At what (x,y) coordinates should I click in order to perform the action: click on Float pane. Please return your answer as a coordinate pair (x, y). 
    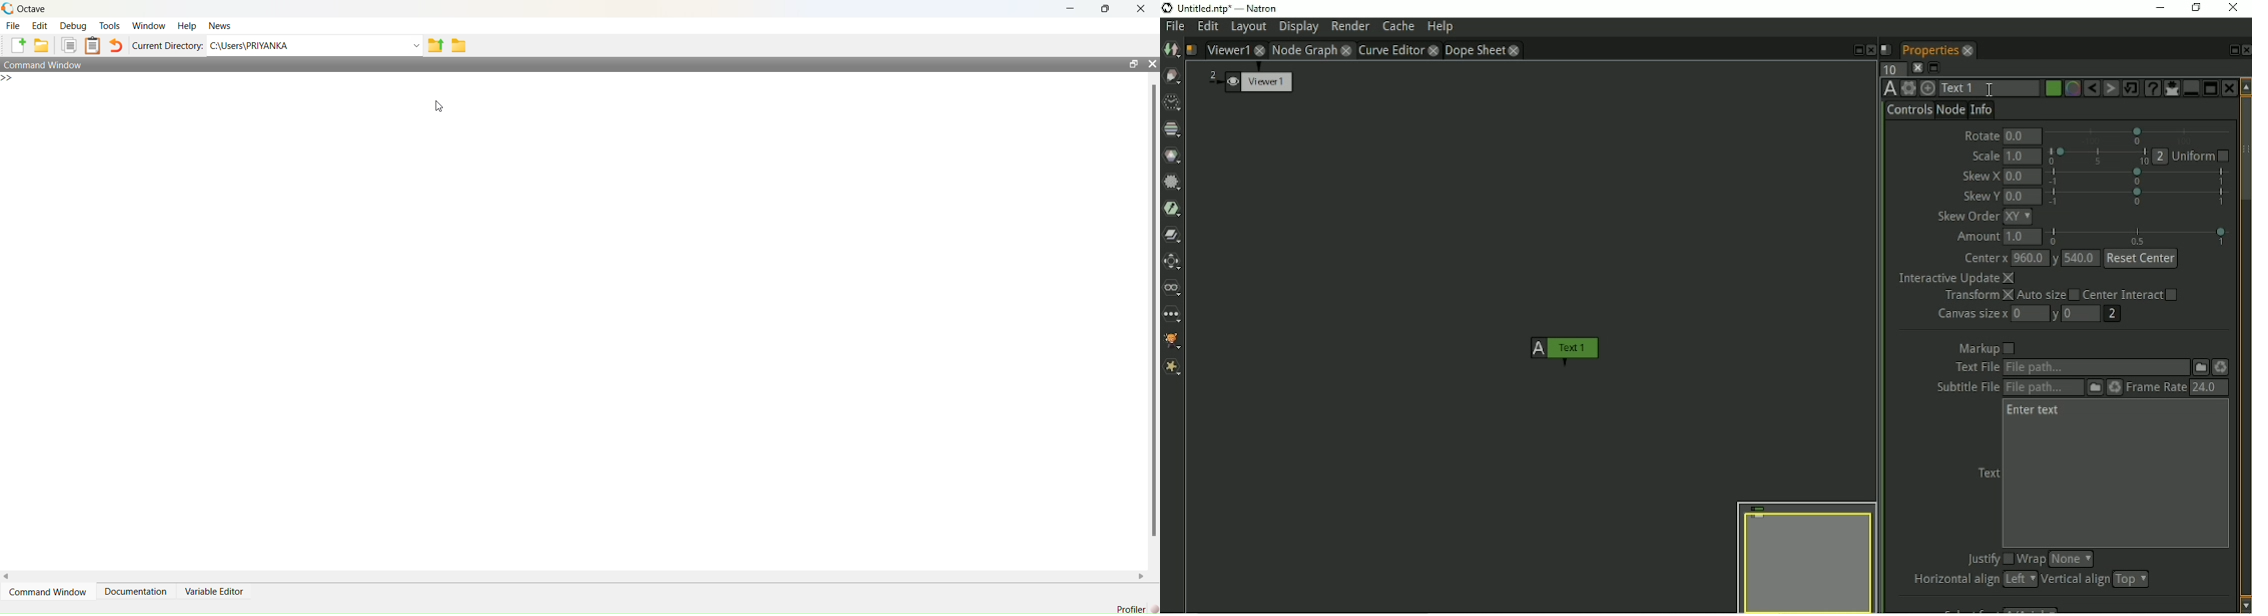
    Looking at the image, I should click on (2231, 50).